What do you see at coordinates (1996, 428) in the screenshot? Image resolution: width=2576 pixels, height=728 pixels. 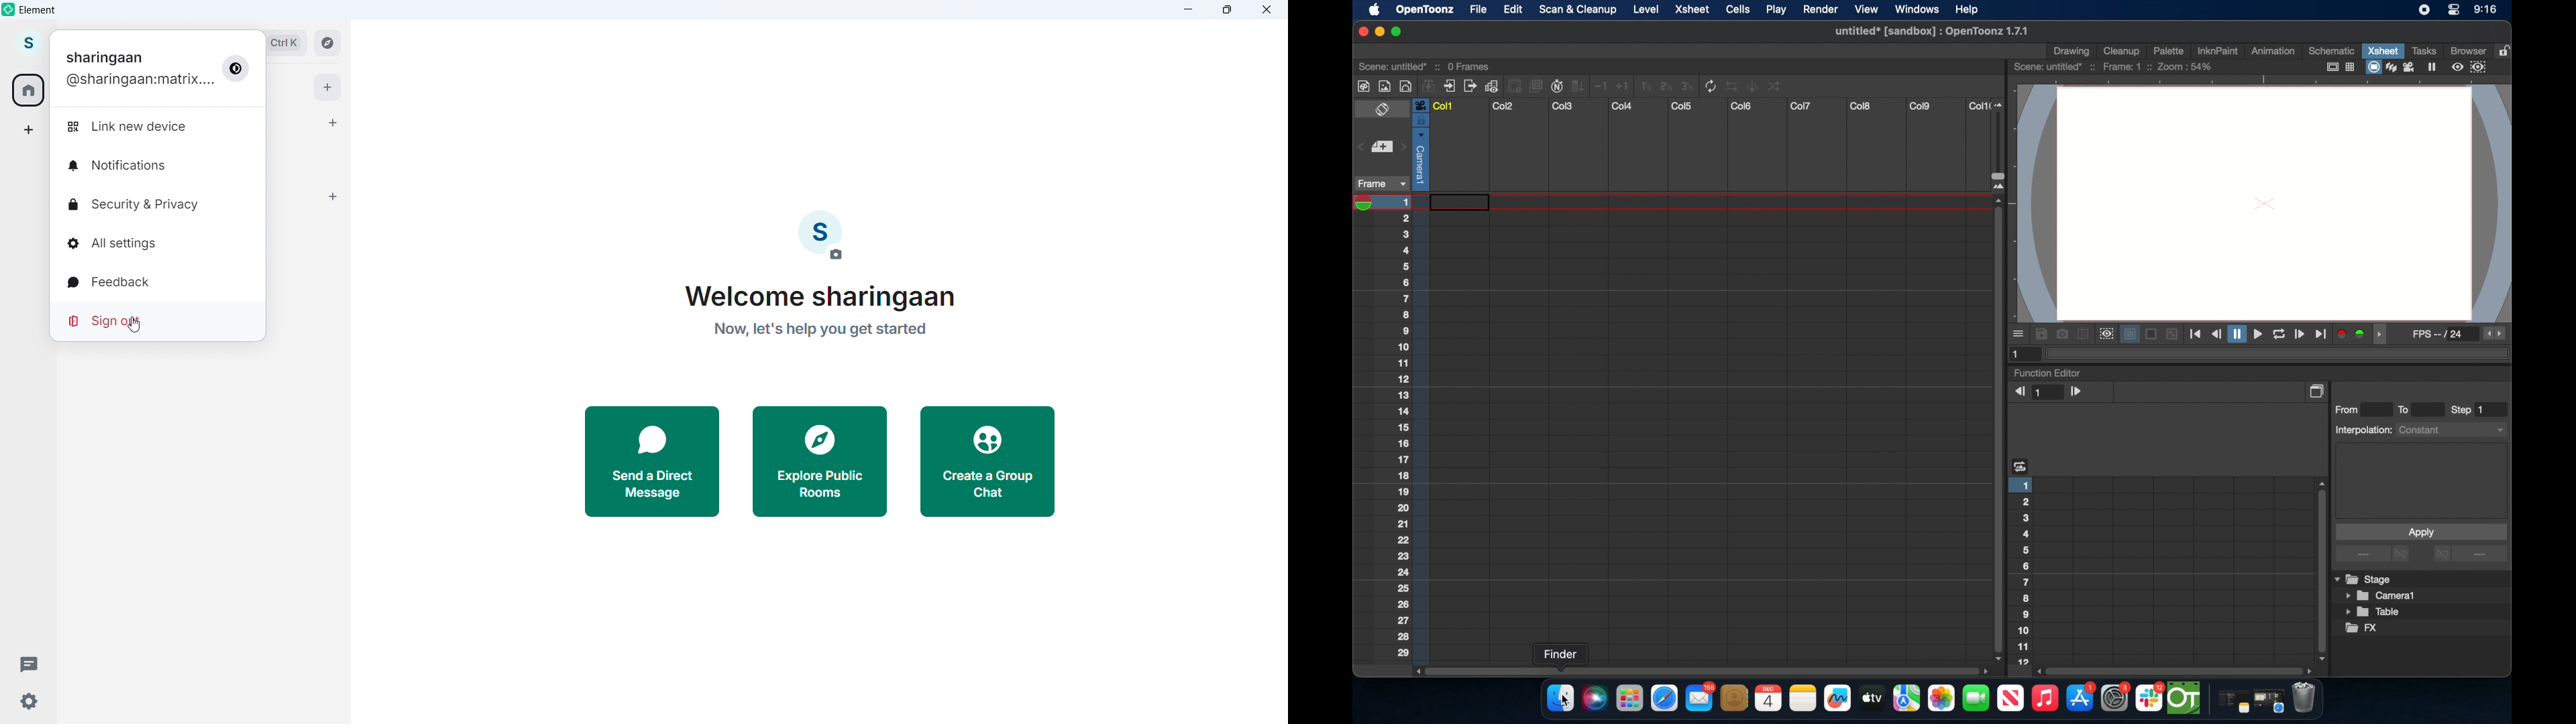 I see `scroll box` at bounding box center [1996, 428].